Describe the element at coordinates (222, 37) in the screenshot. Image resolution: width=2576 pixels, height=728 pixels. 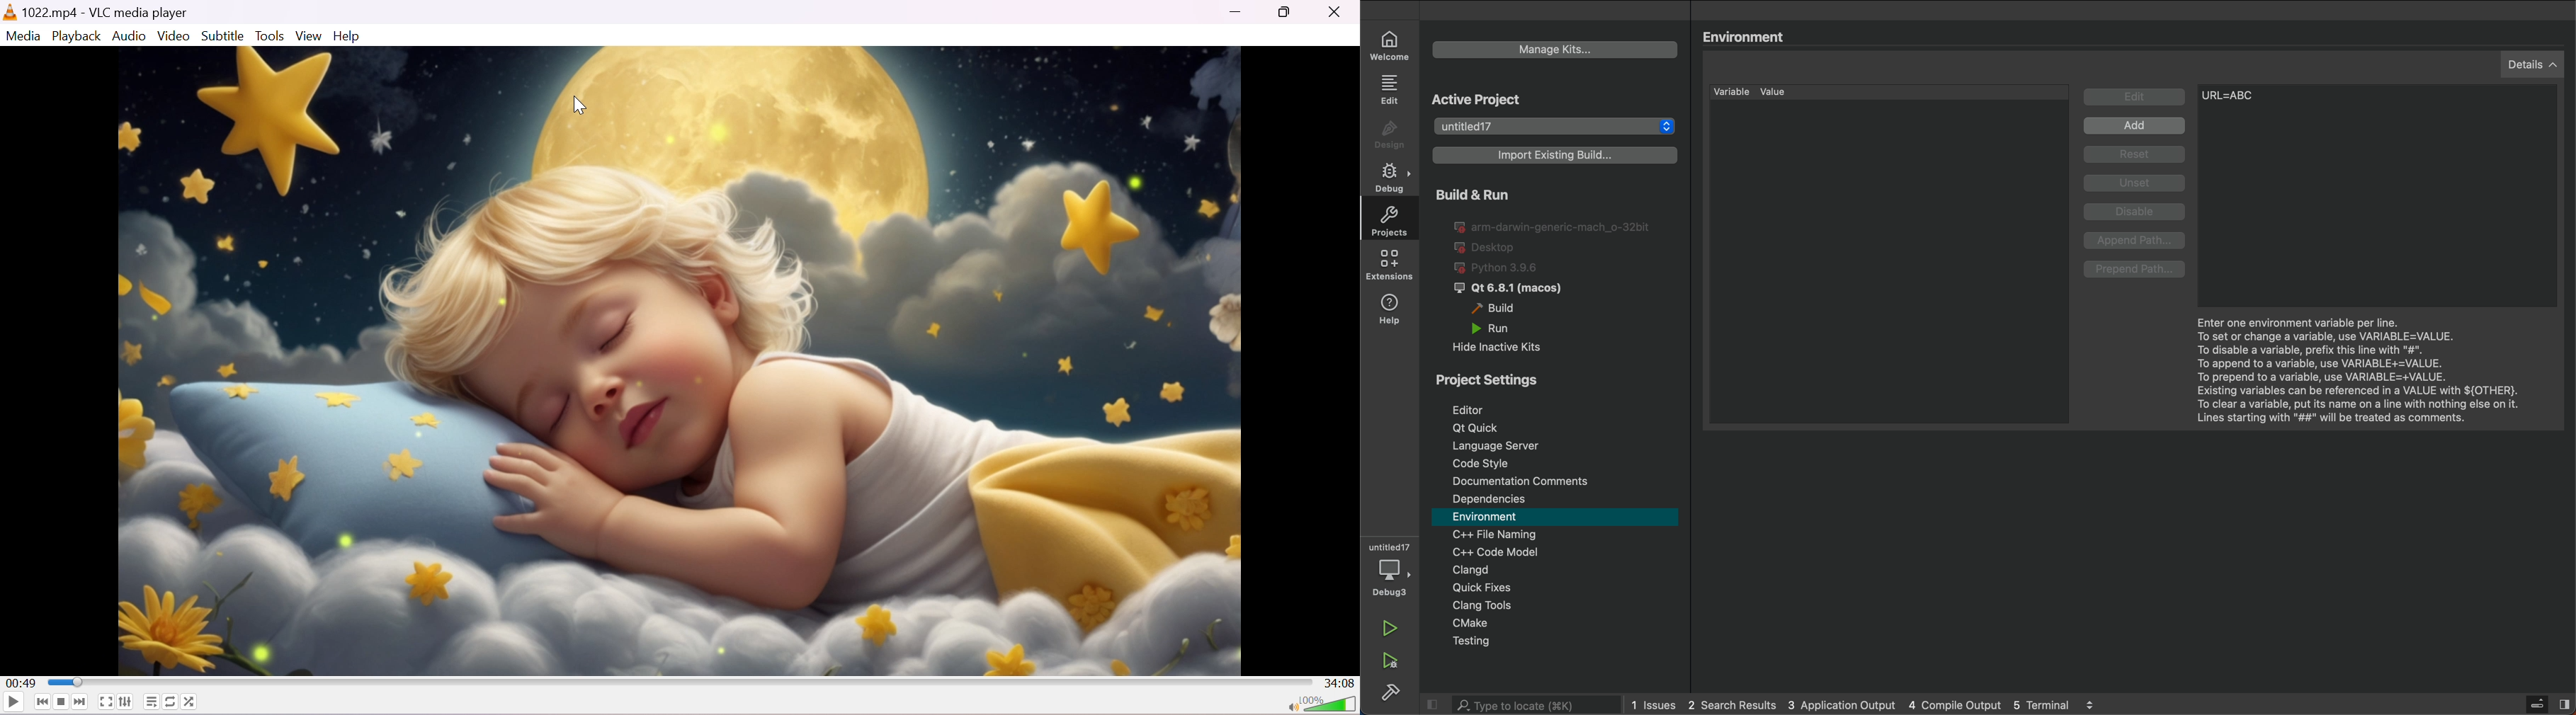
I see `Subtitle` at that location.